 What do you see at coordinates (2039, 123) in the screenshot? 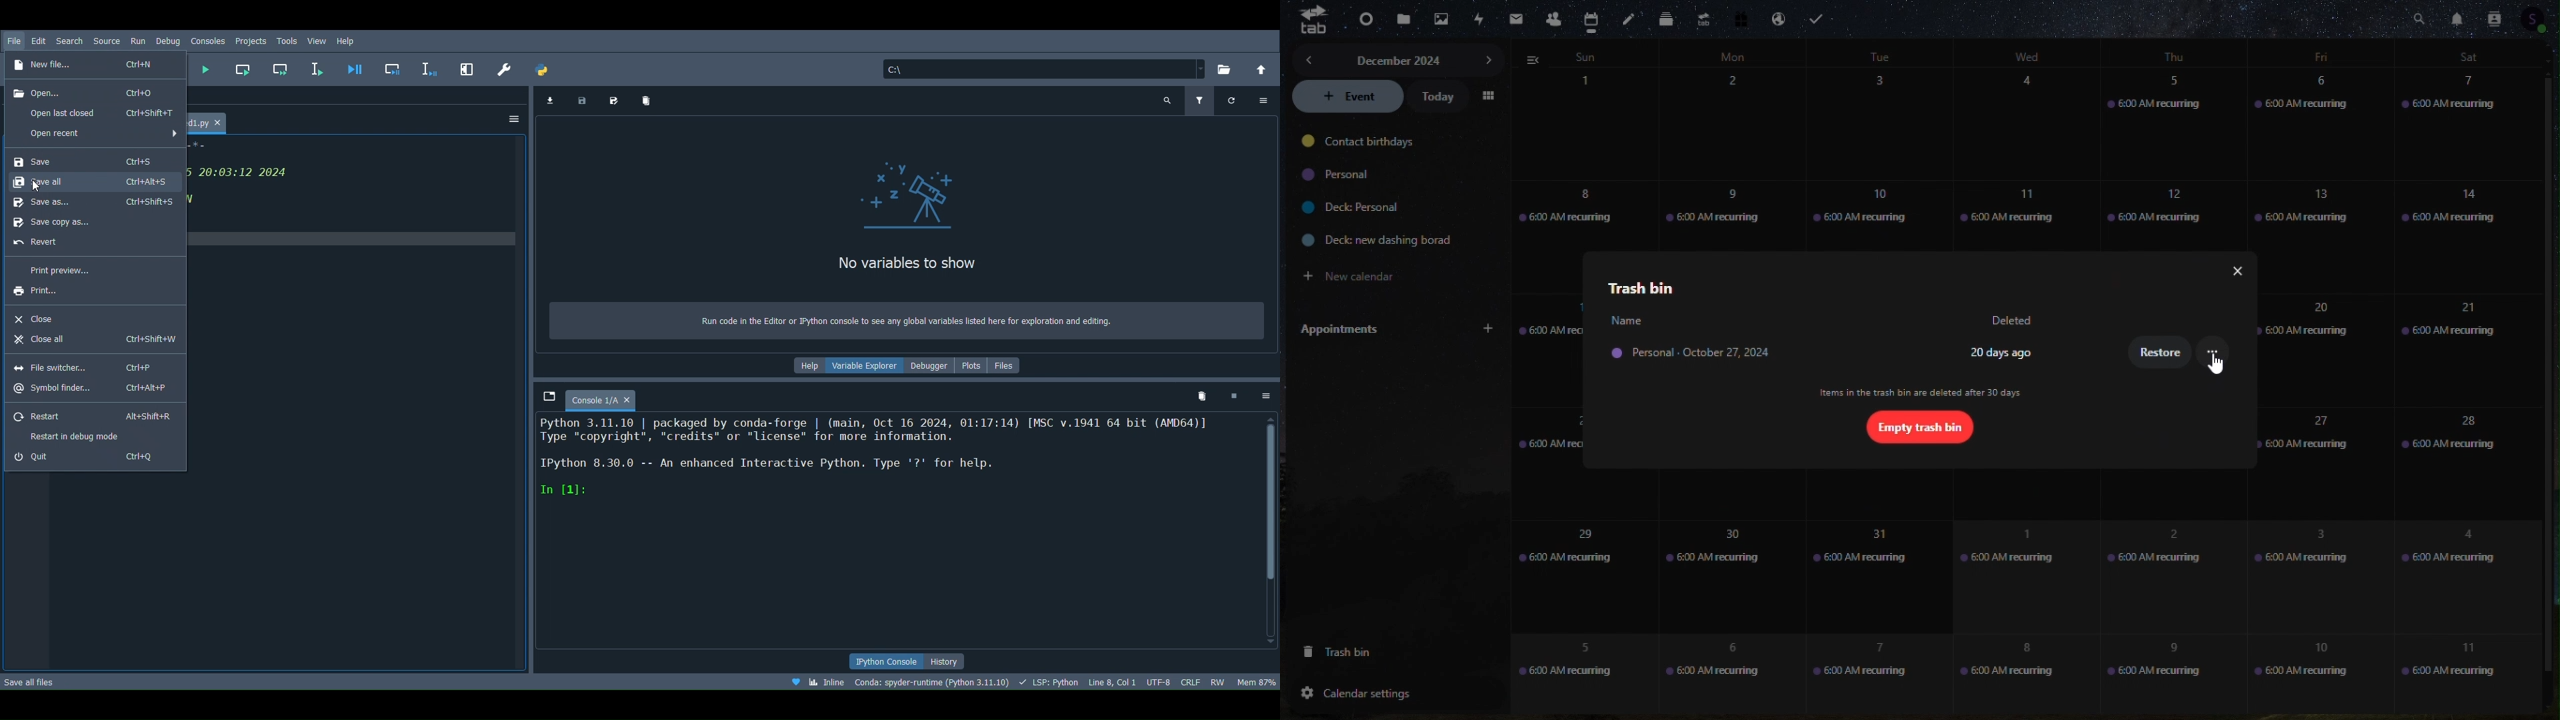
I see `4` at bounding box center [2039, 123].